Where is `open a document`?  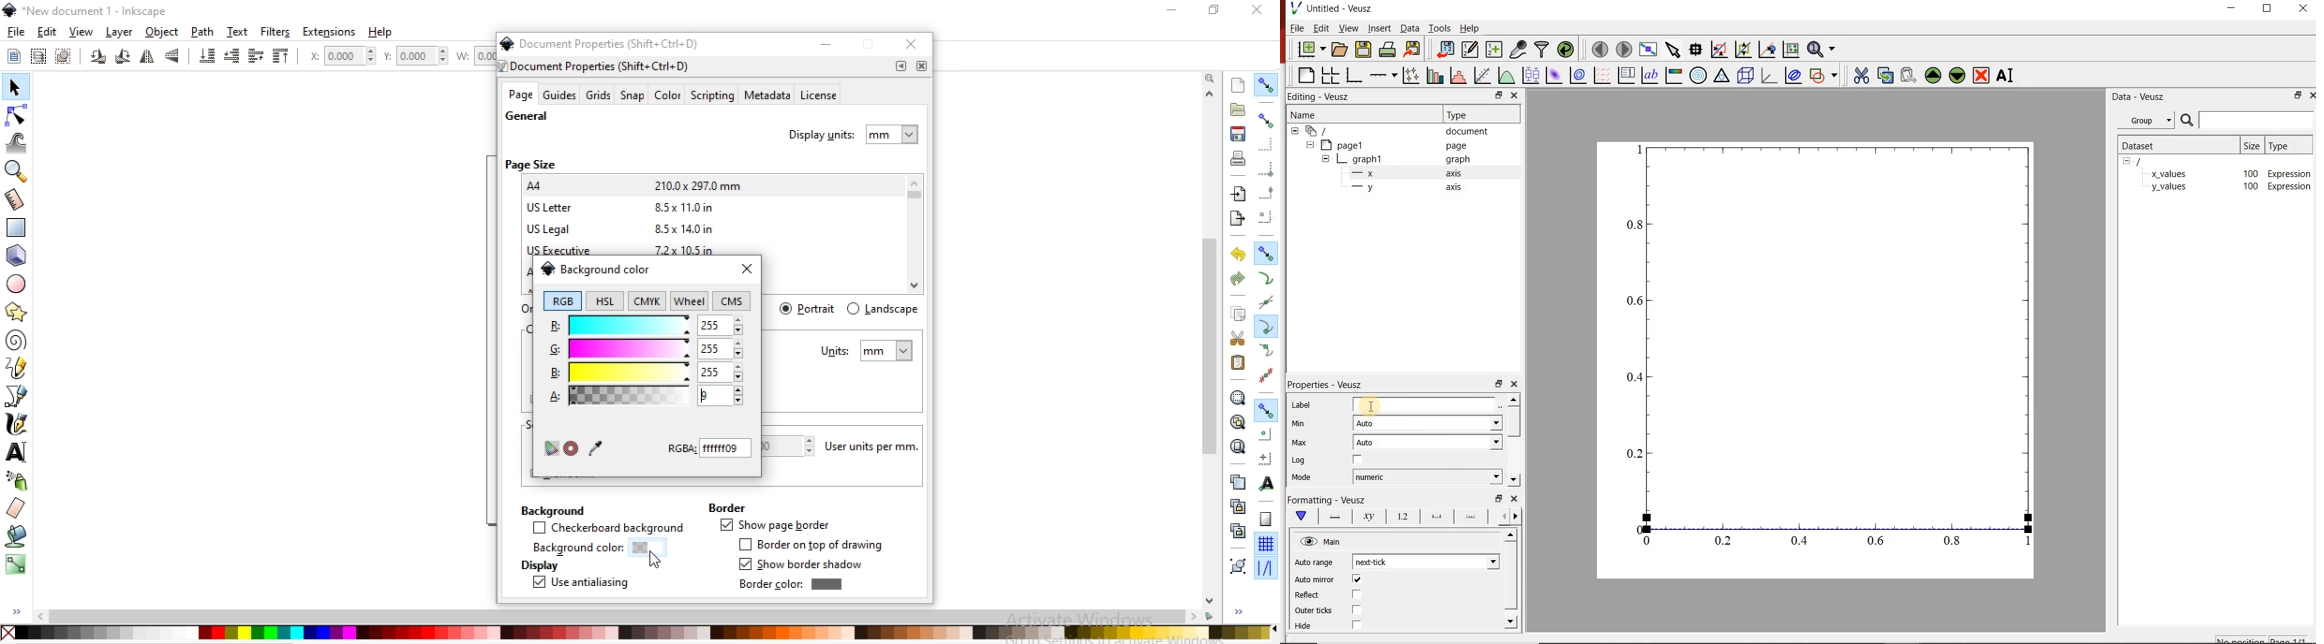 open a document is located at coordinates (1236, 109).